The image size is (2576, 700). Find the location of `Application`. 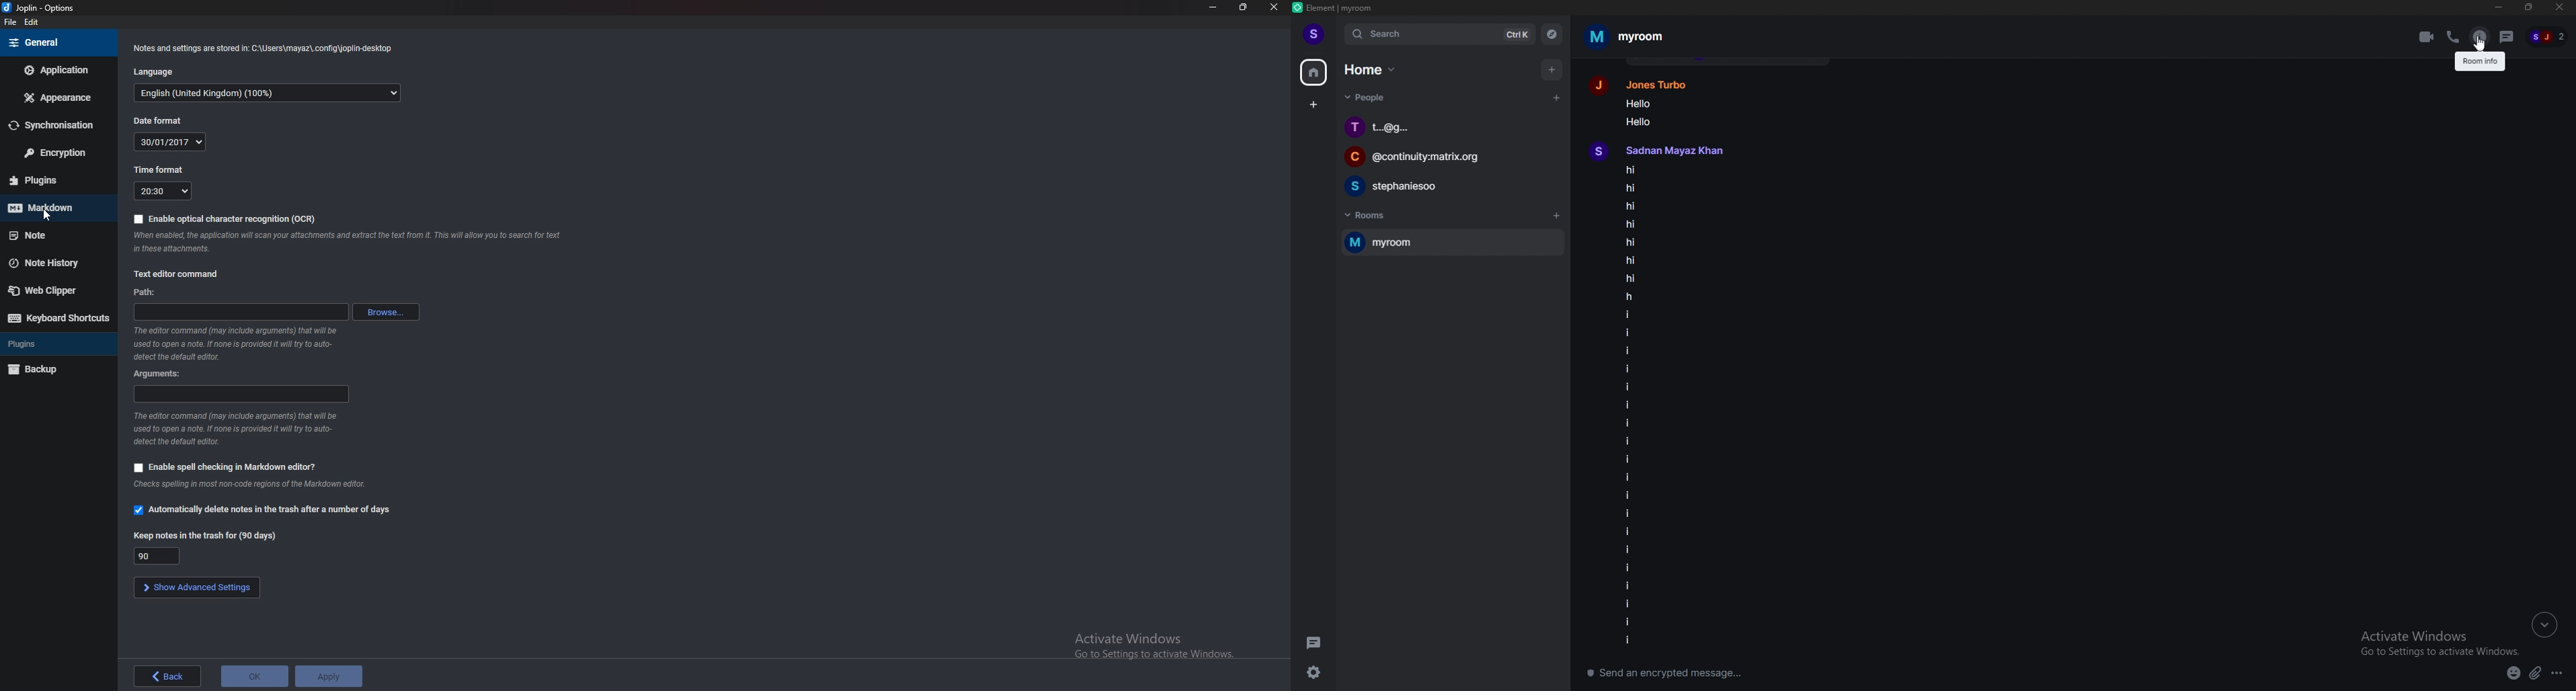

Application is located at coordinates (62, 70).